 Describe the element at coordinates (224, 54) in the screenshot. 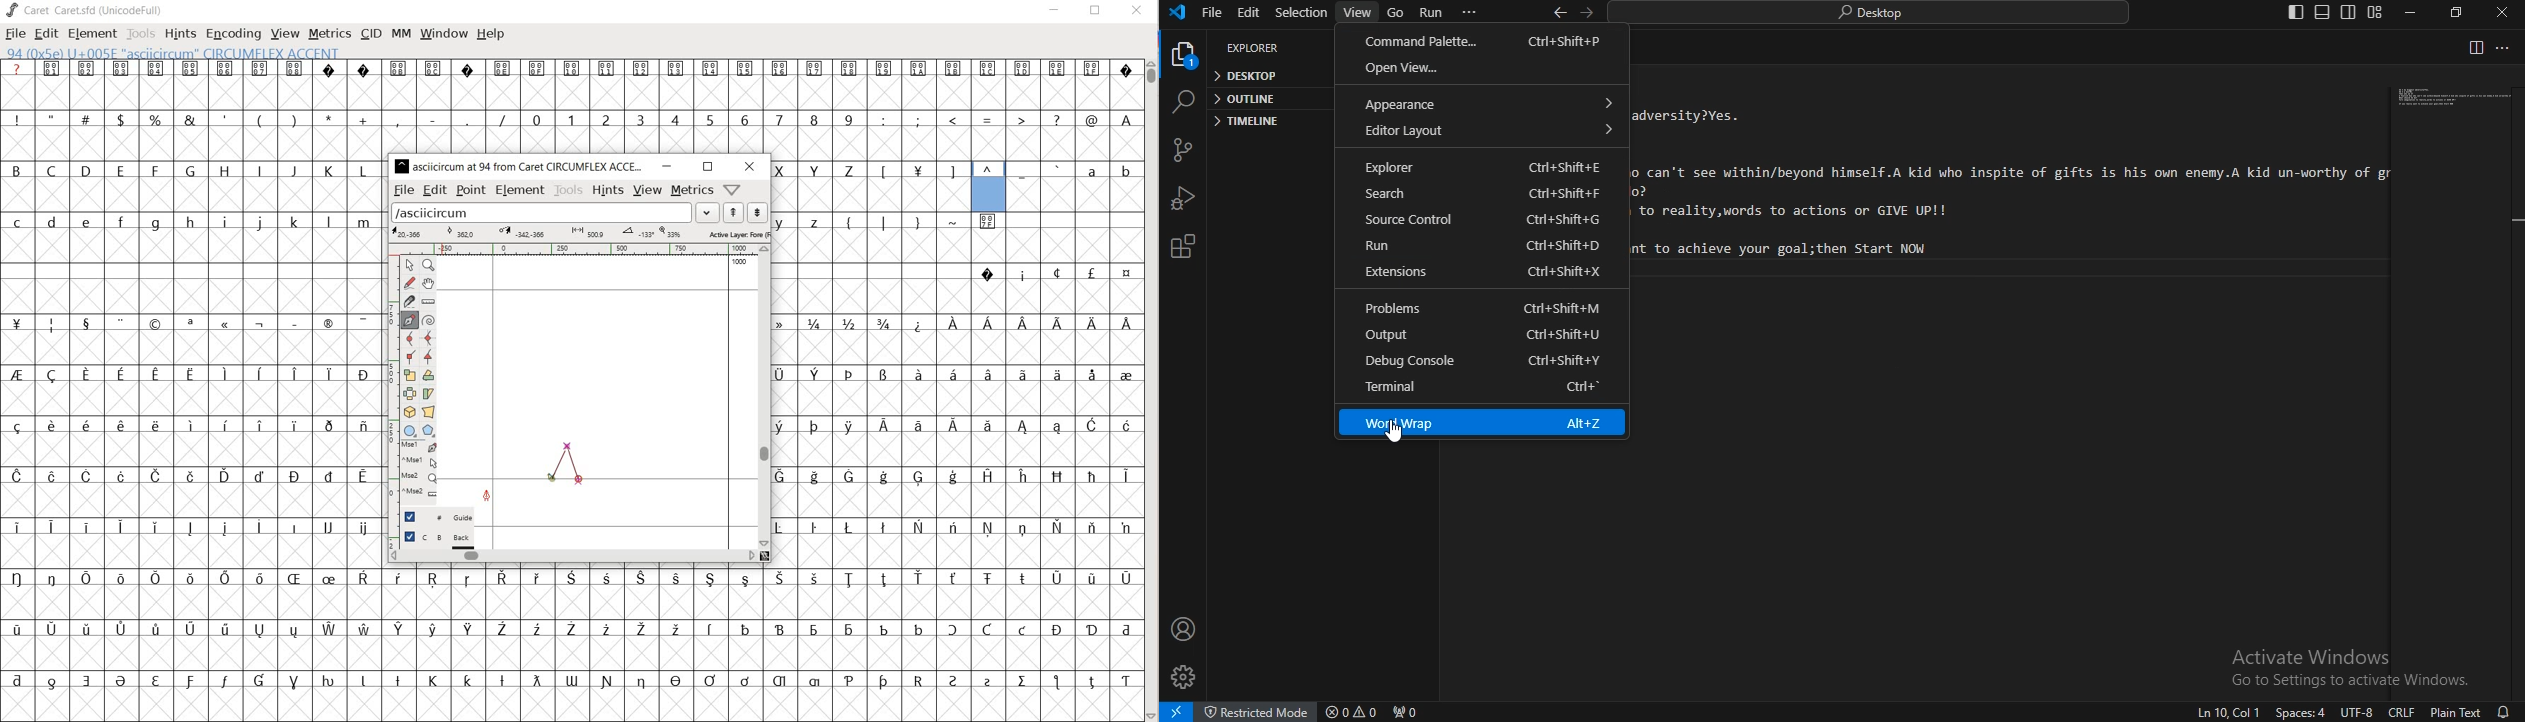

I see `94 0xSe U+00SE "asciicircum CIRCUMFLEX ACCENT` at that location.